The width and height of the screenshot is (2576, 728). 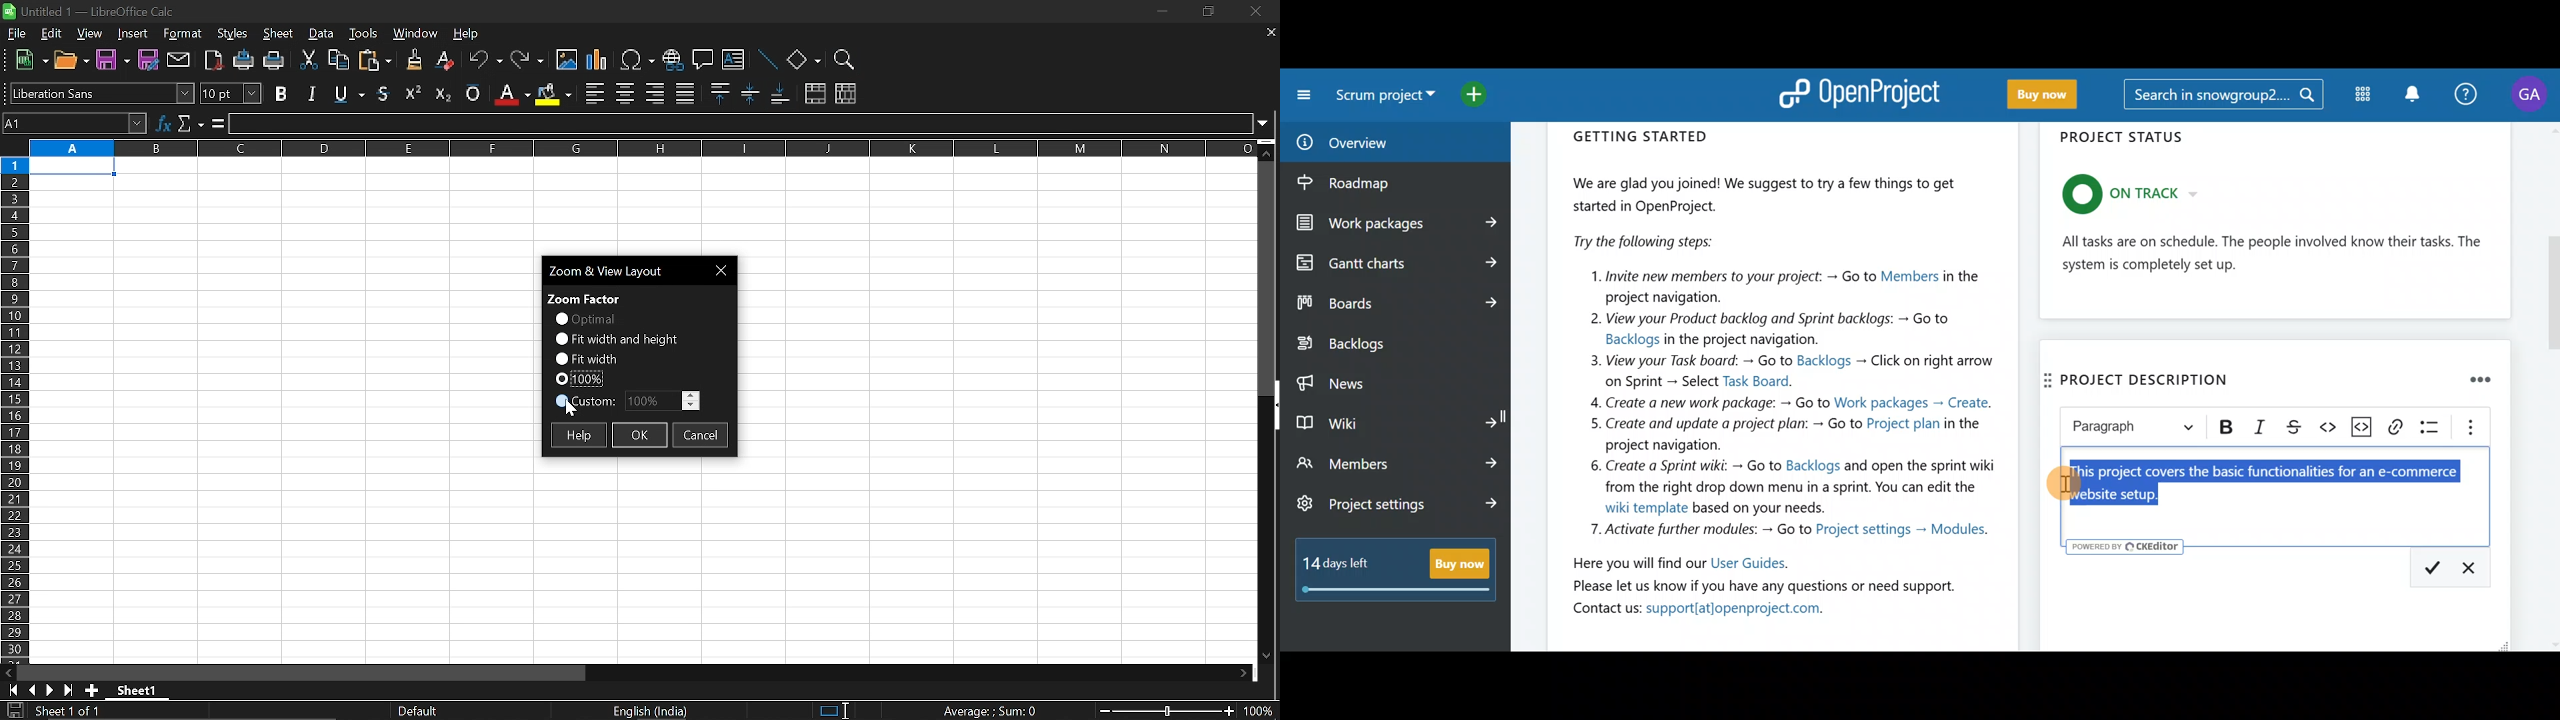 I want to click on sheet name, so click(x=142, y=690).